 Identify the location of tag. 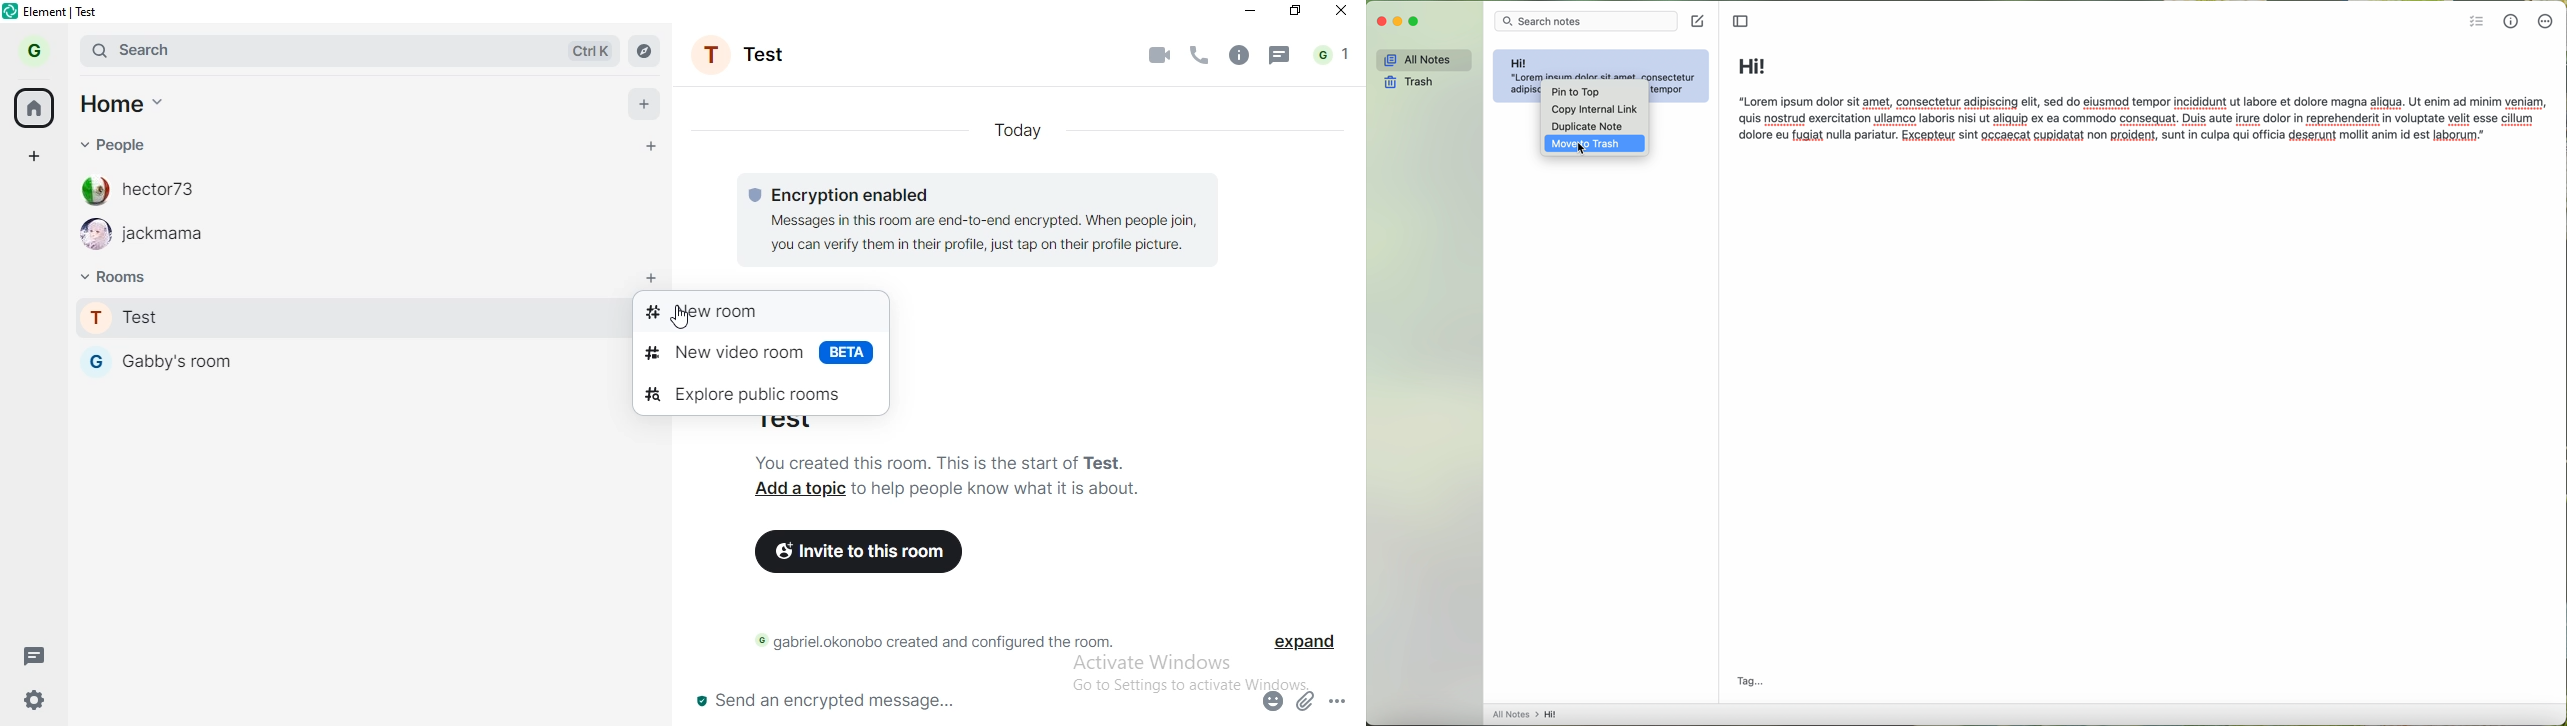
(1751, 679).